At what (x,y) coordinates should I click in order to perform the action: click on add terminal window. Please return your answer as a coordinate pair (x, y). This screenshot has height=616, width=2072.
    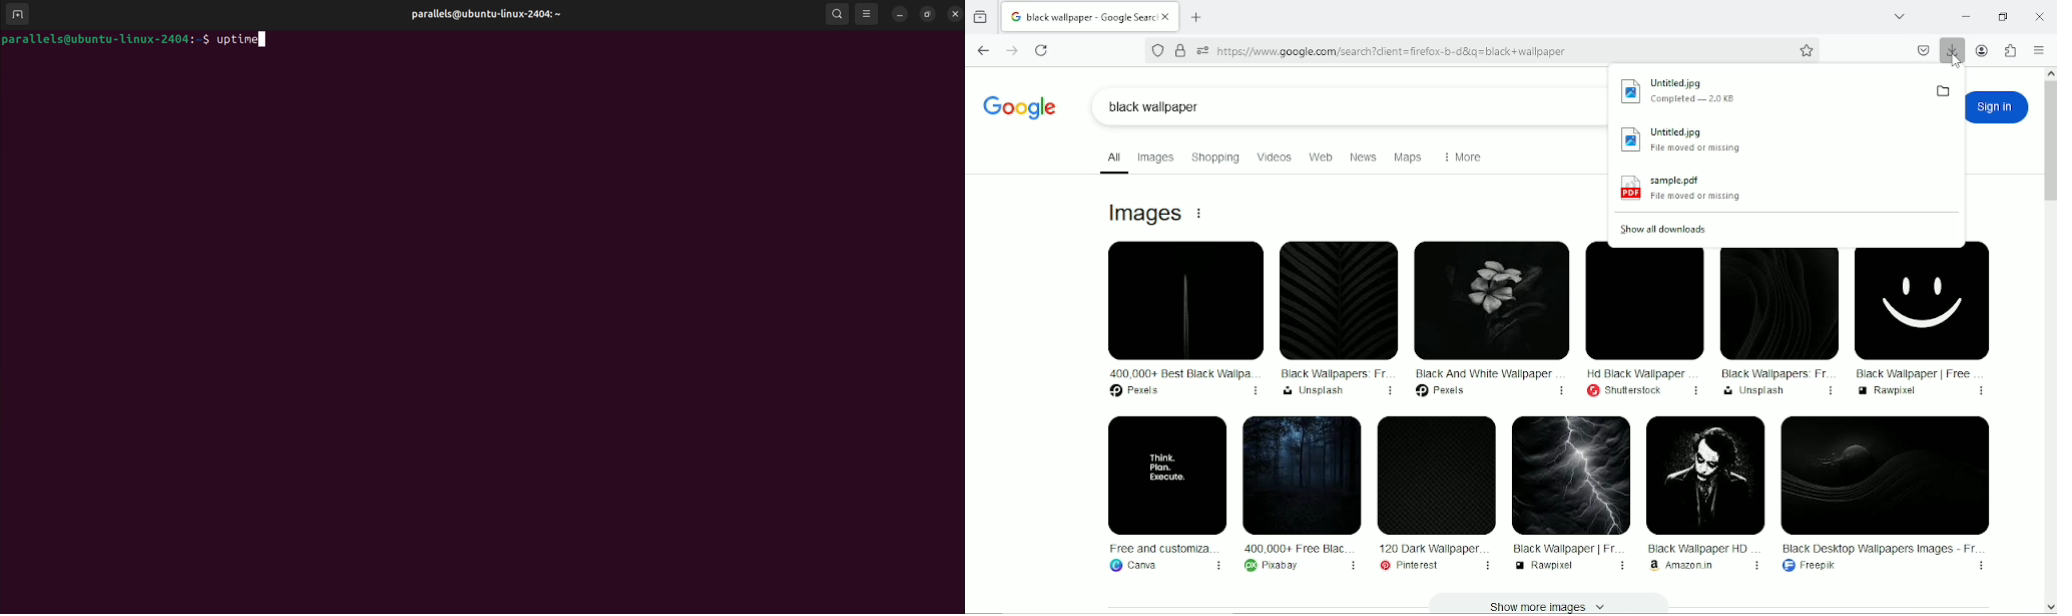
    Looking at the image, I should click on (17, 13).